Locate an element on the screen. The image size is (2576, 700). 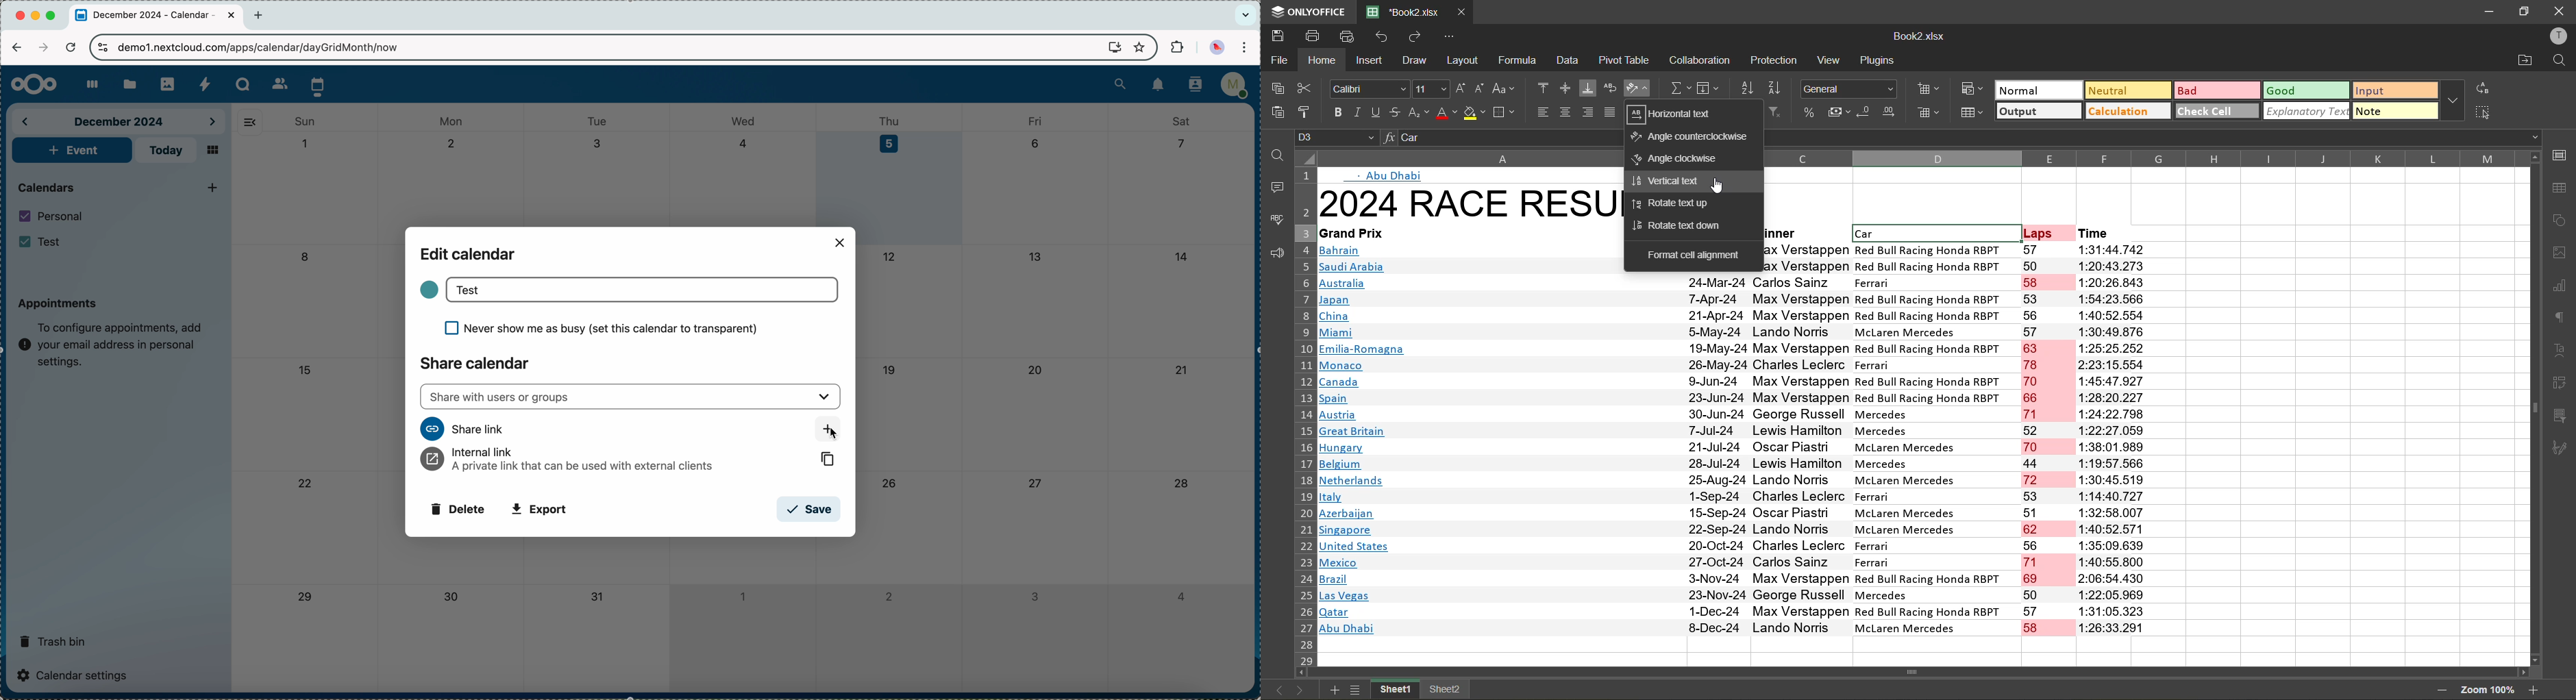
add event is located at coordinates (72, 150).